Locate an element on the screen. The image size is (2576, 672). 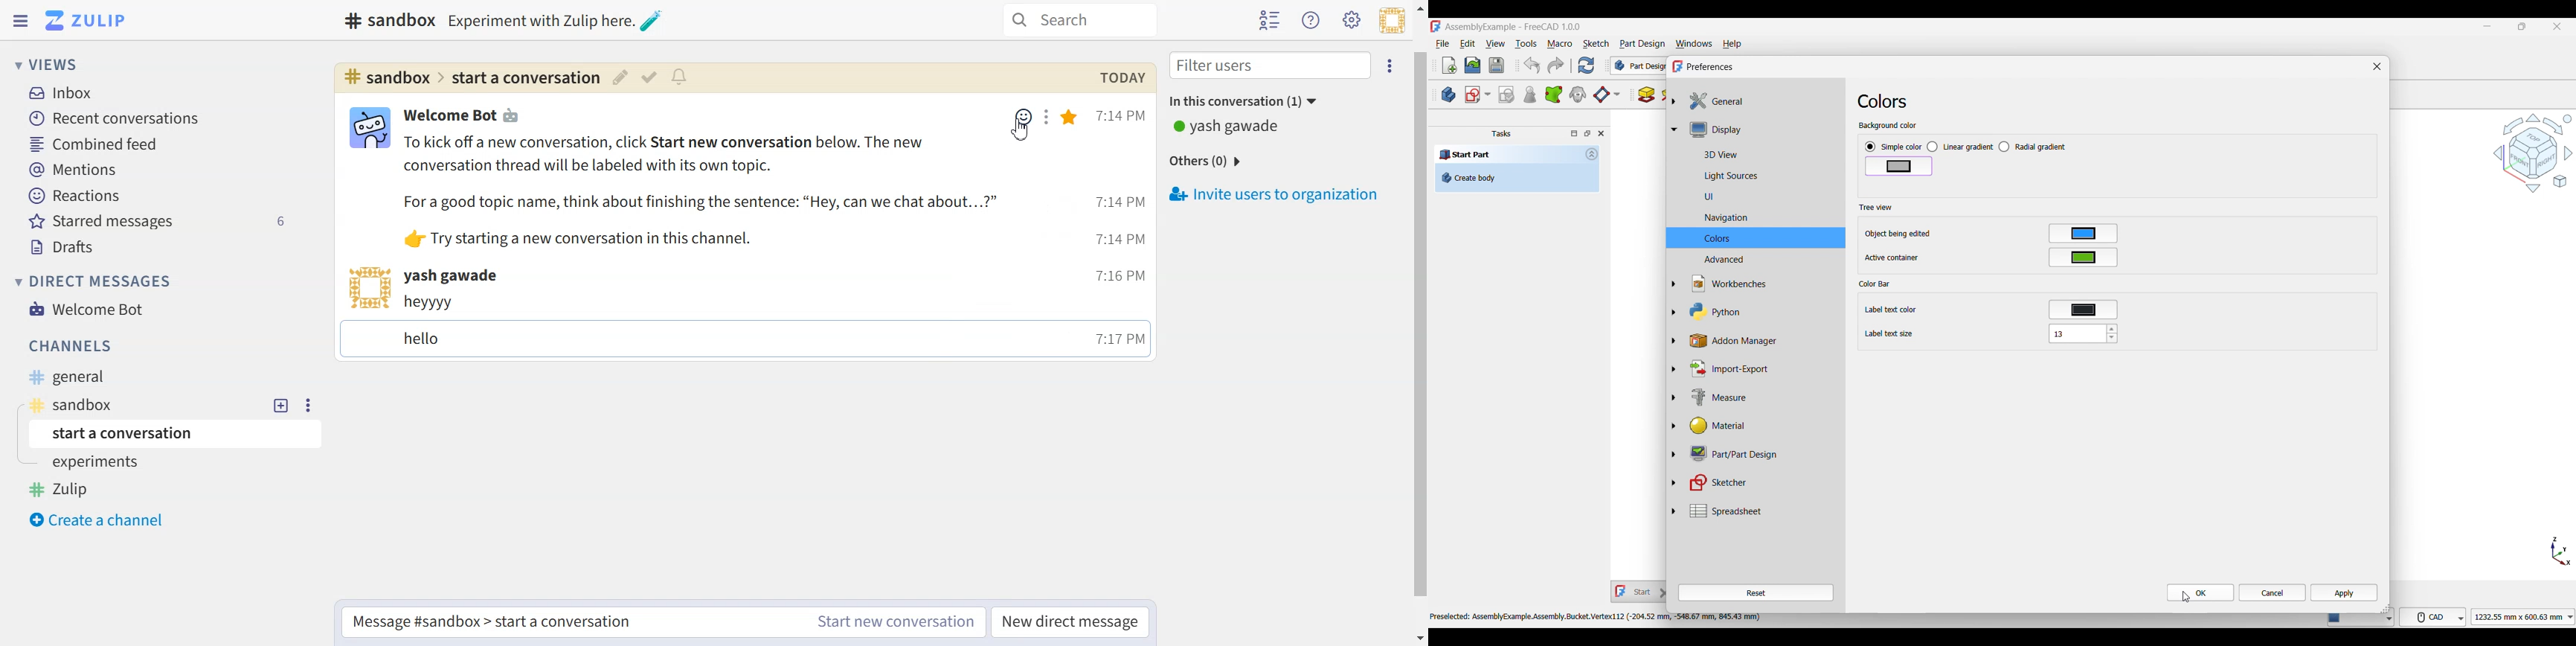
13 is located at coordinates (2083, 333).